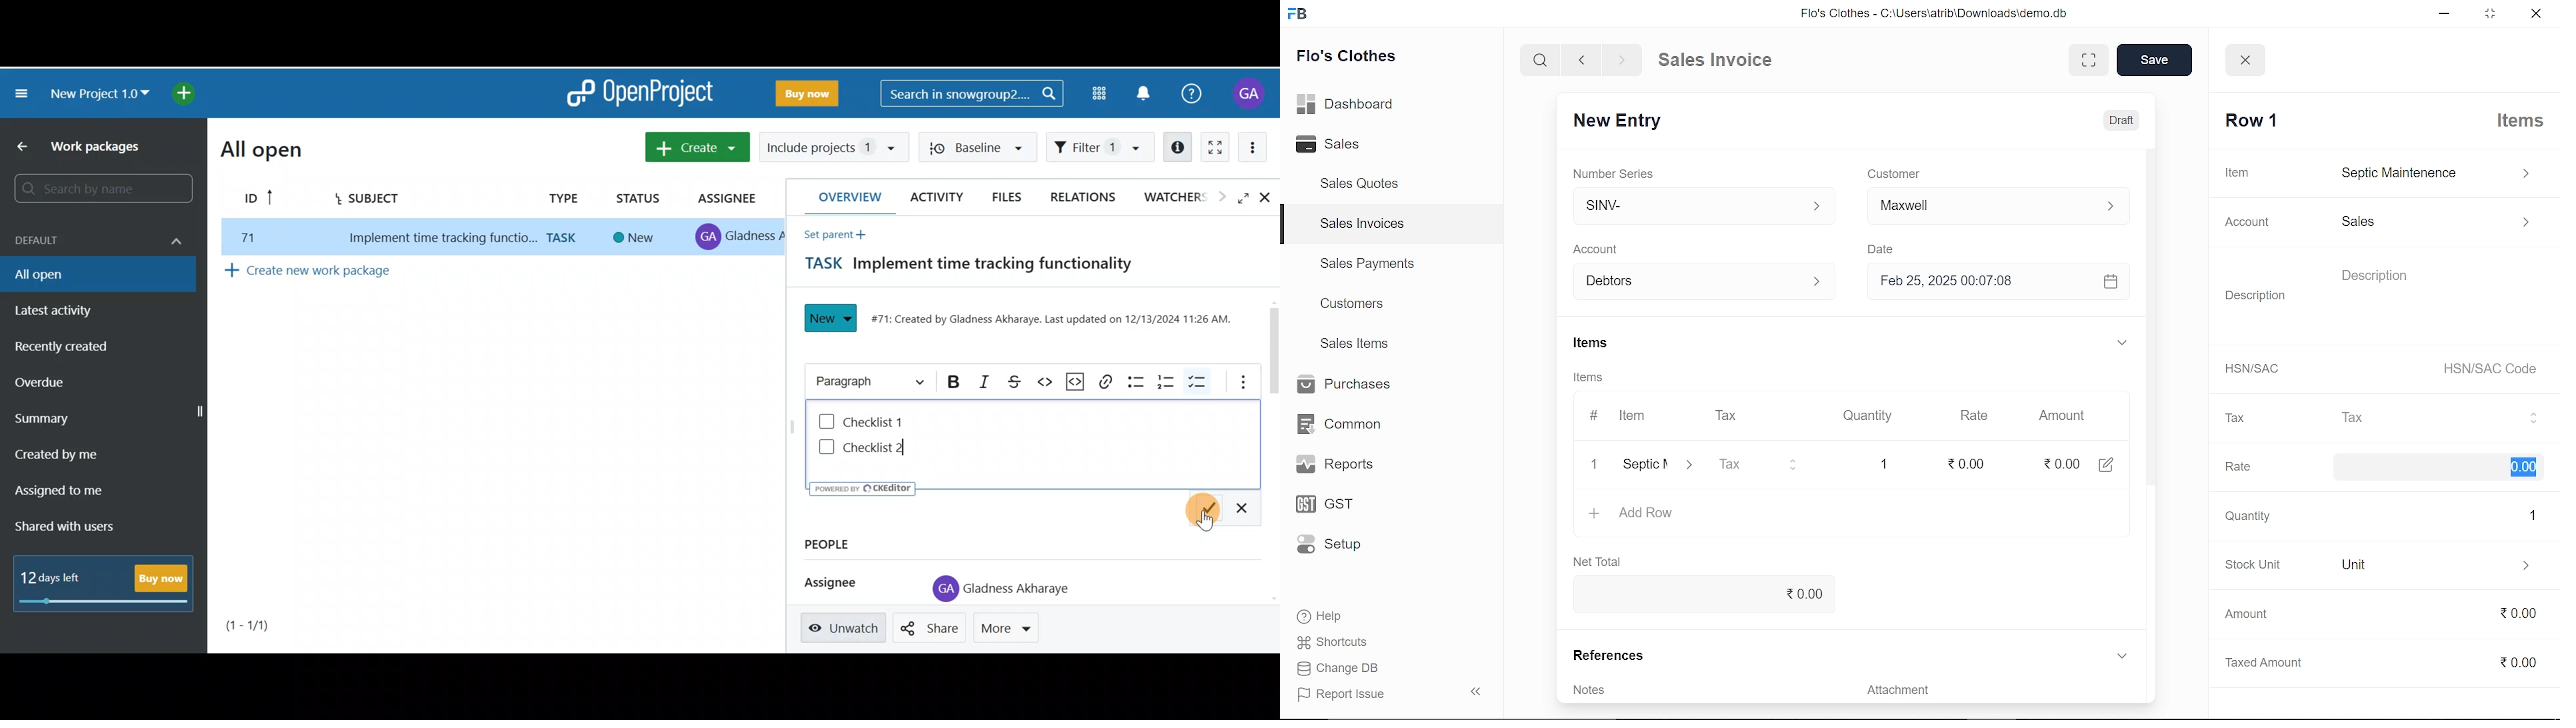  Describe the element at coordinates (1103, 147) in the screenshot. I see `Filter` at that location.